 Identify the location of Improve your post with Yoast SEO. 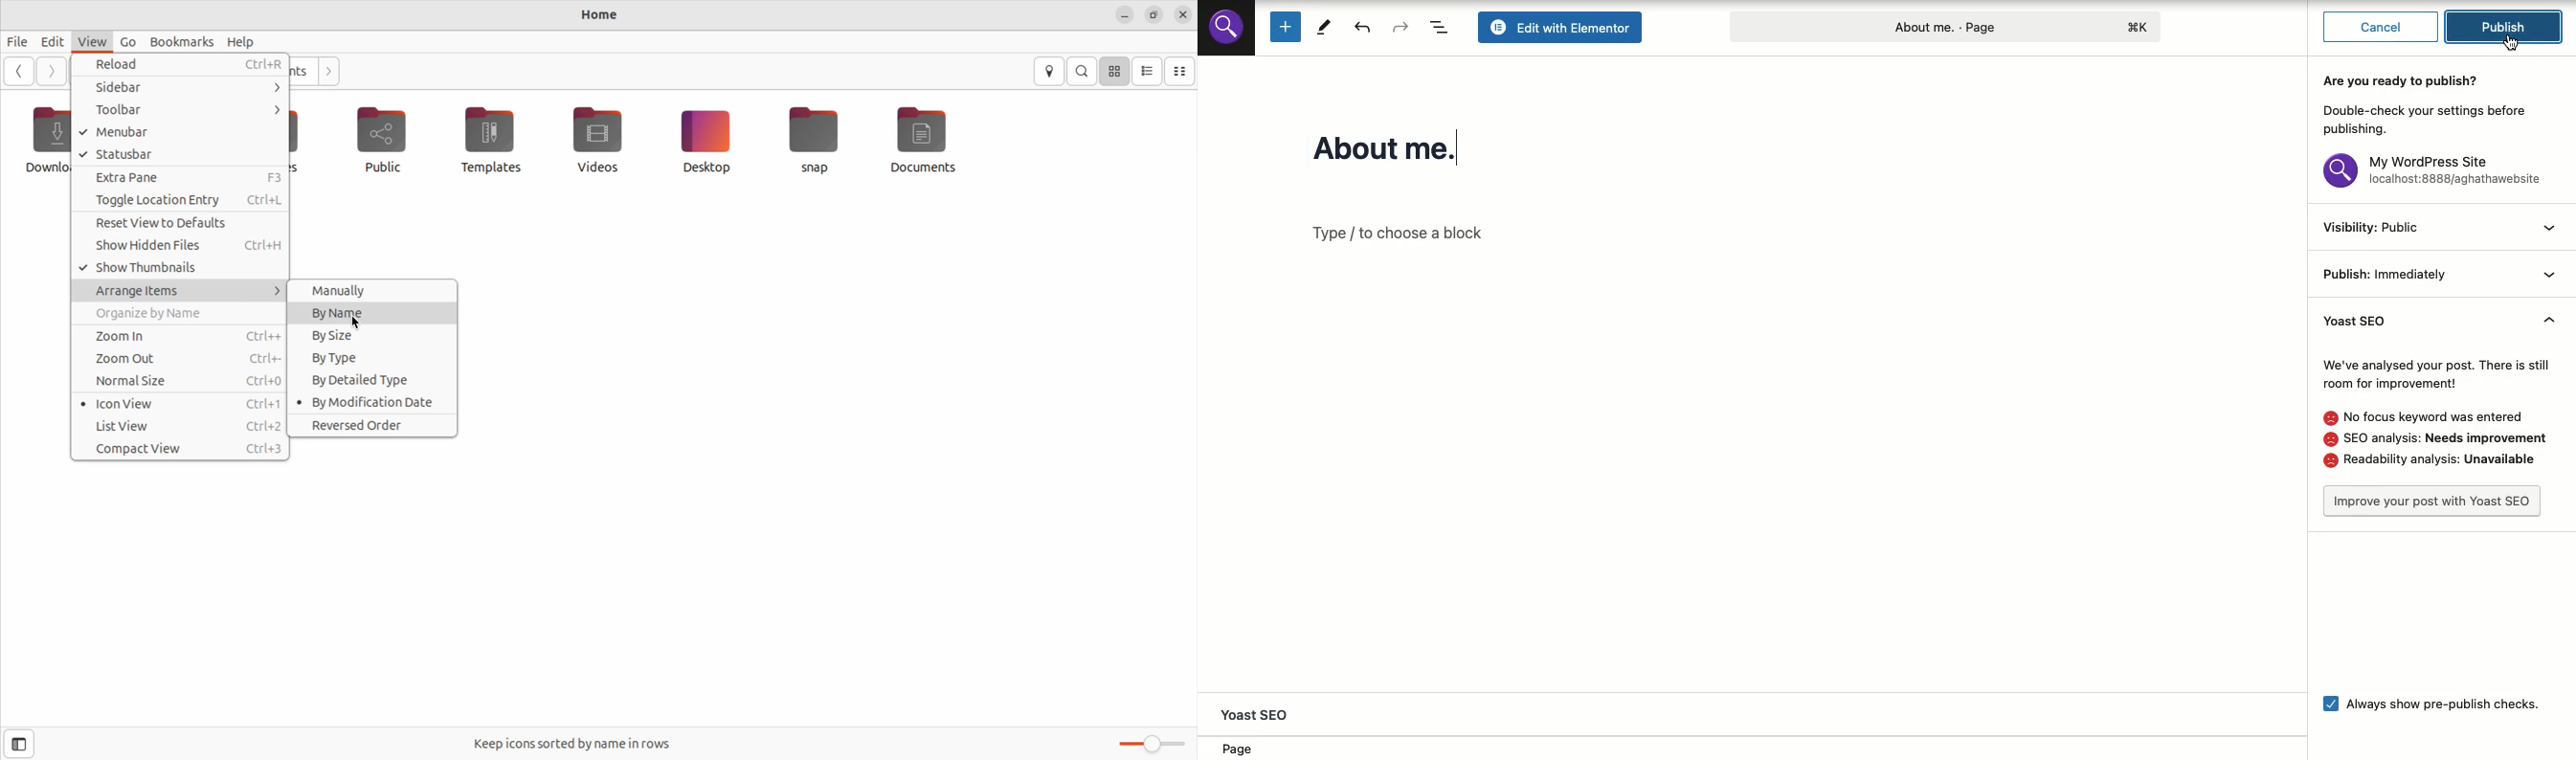
(2433, 502).